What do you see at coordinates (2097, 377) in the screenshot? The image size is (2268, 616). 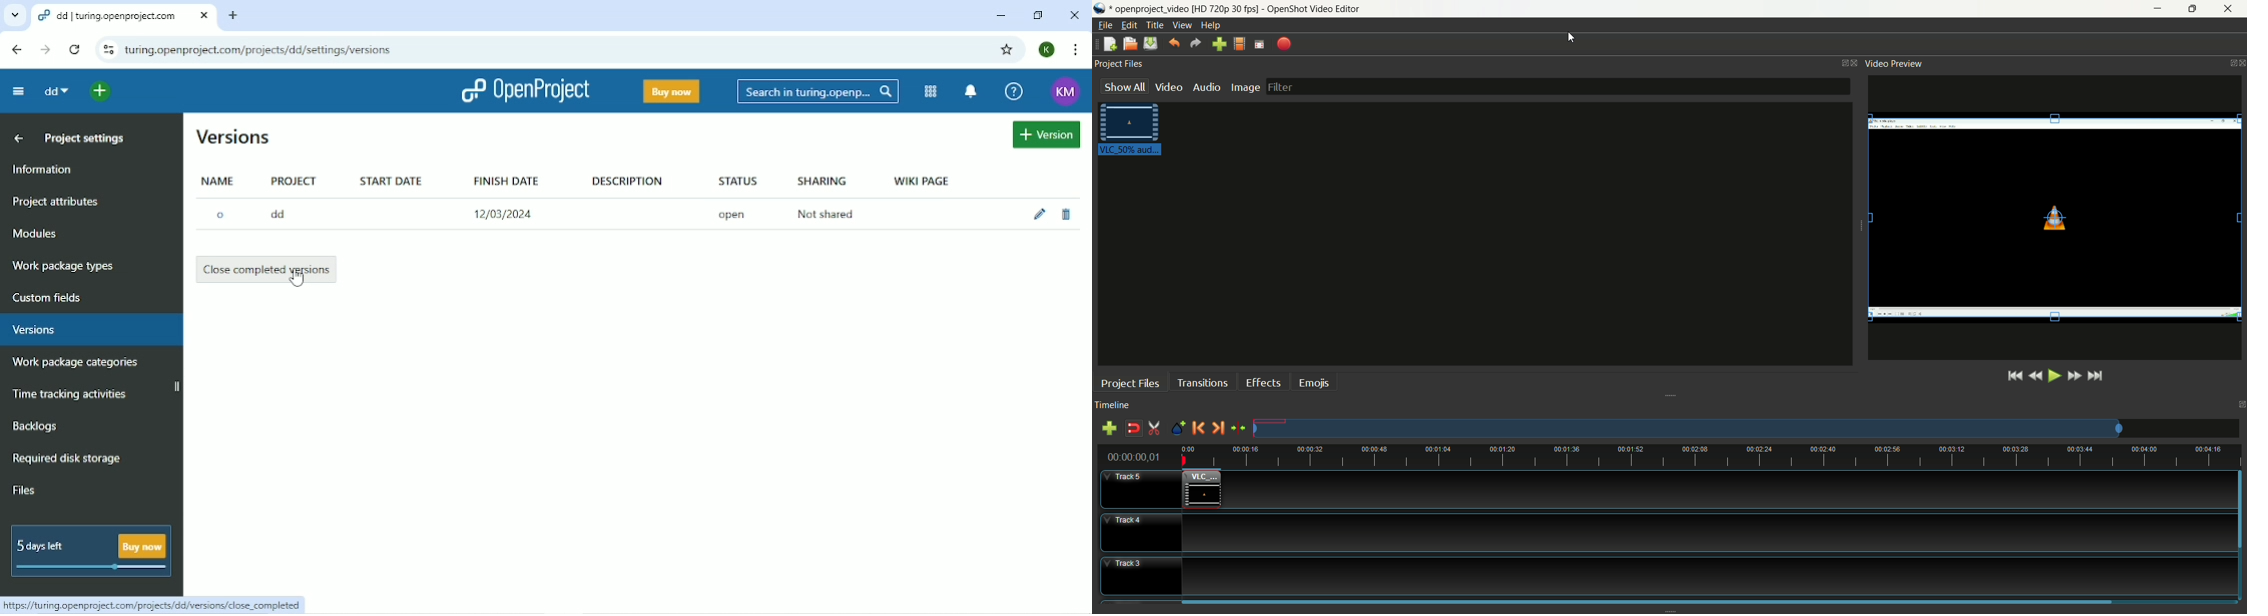 I see `jump to the end` at bounding box center [2097, 377].